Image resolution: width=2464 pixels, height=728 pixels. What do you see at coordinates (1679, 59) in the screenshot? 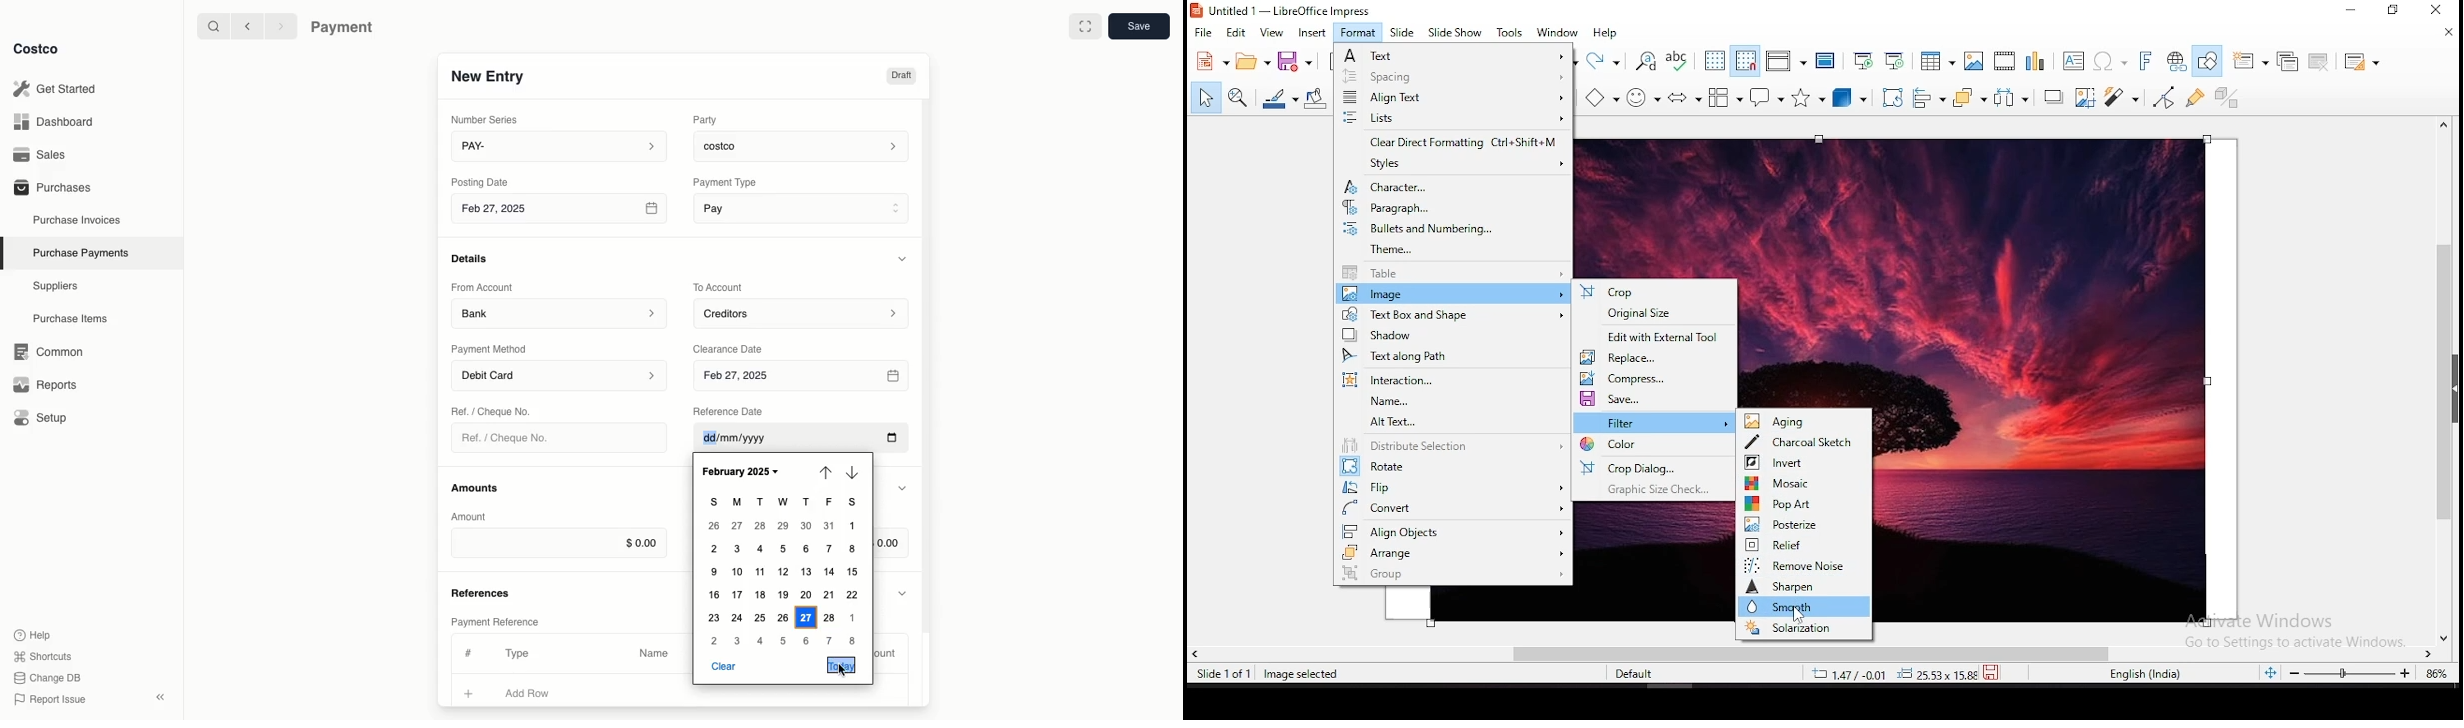
I see `spell check` at bounding box center [1679, 59].